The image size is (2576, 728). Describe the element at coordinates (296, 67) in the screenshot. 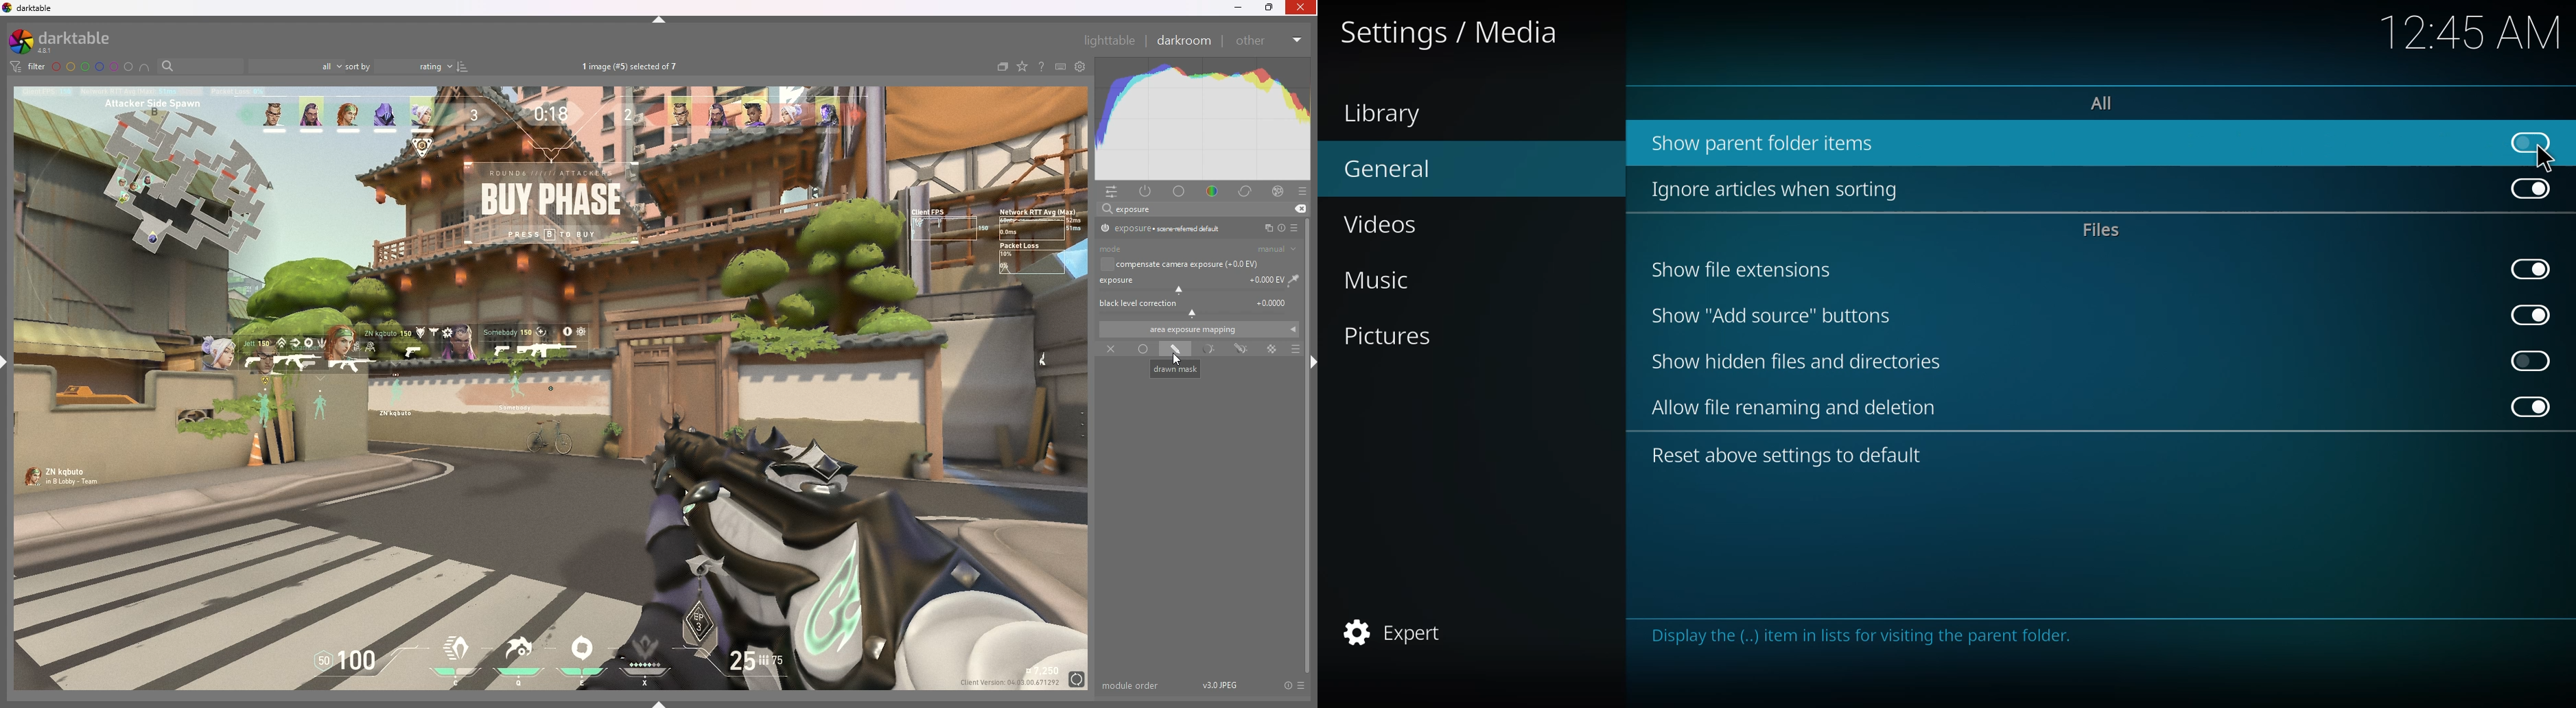

I see `filter by images rating` at that location.